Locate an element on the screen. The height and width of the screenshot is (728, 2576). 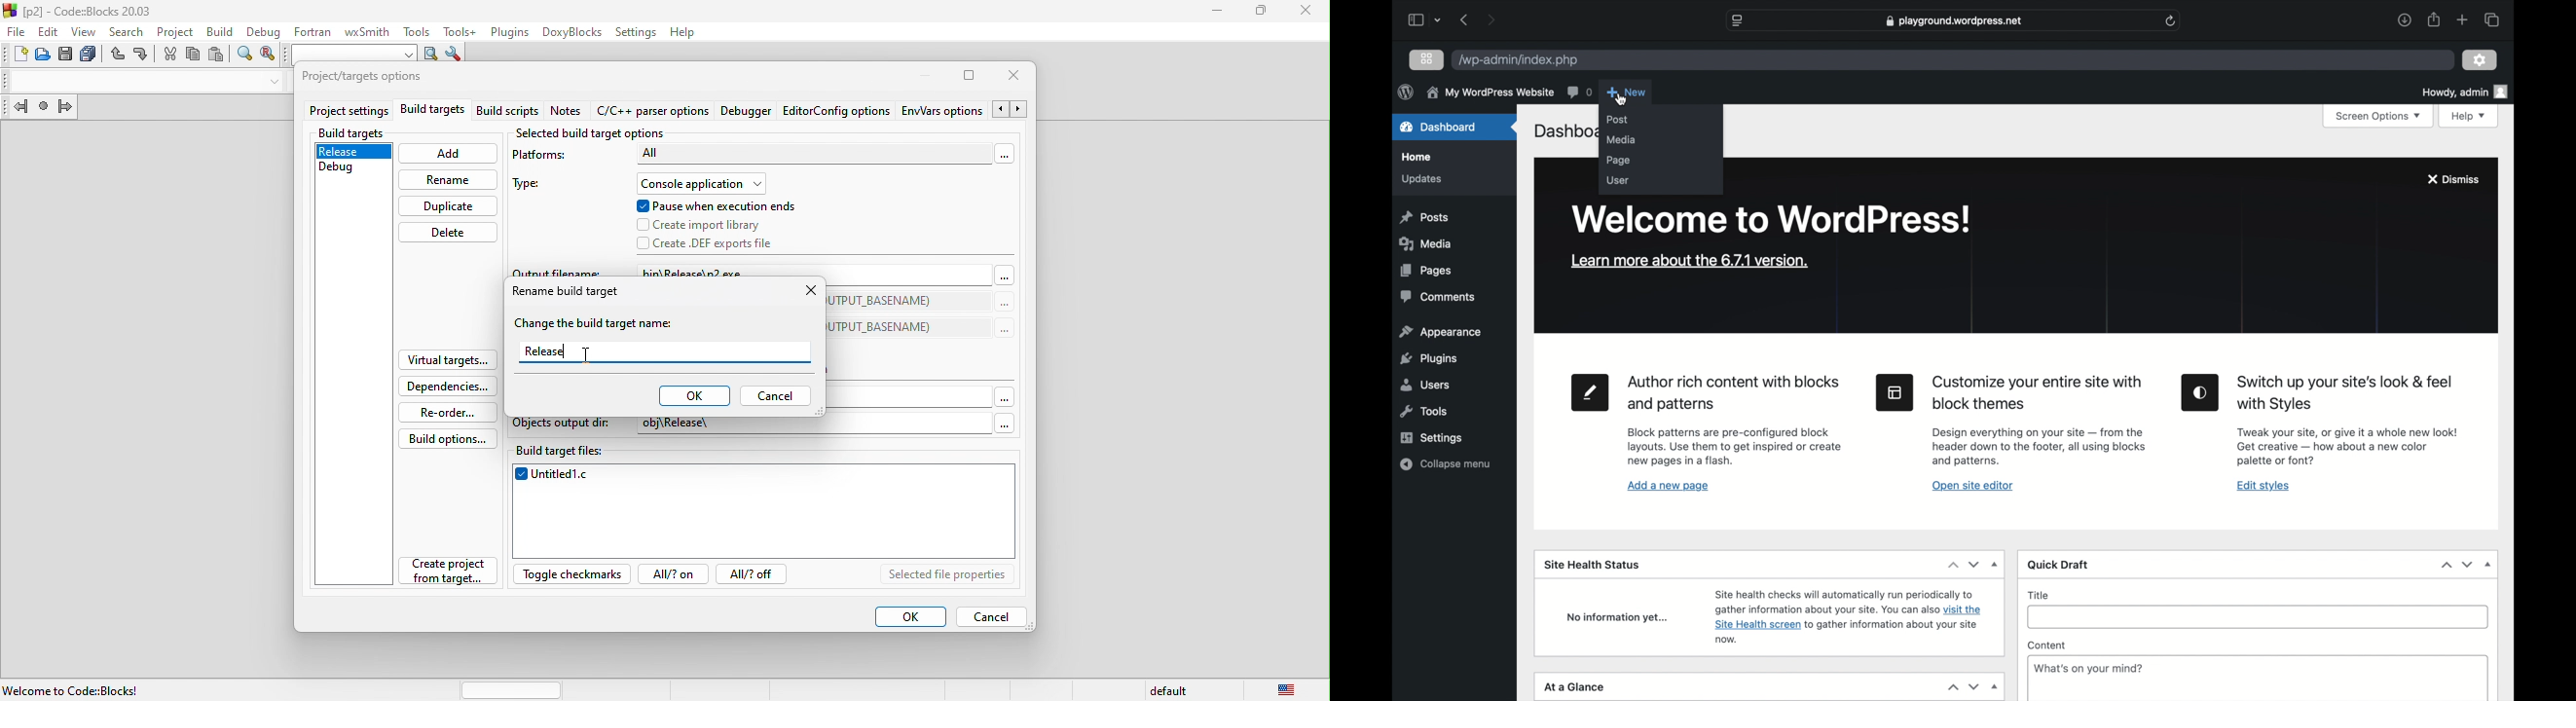
toggle checkmarks is located at coordinates (574, 574).